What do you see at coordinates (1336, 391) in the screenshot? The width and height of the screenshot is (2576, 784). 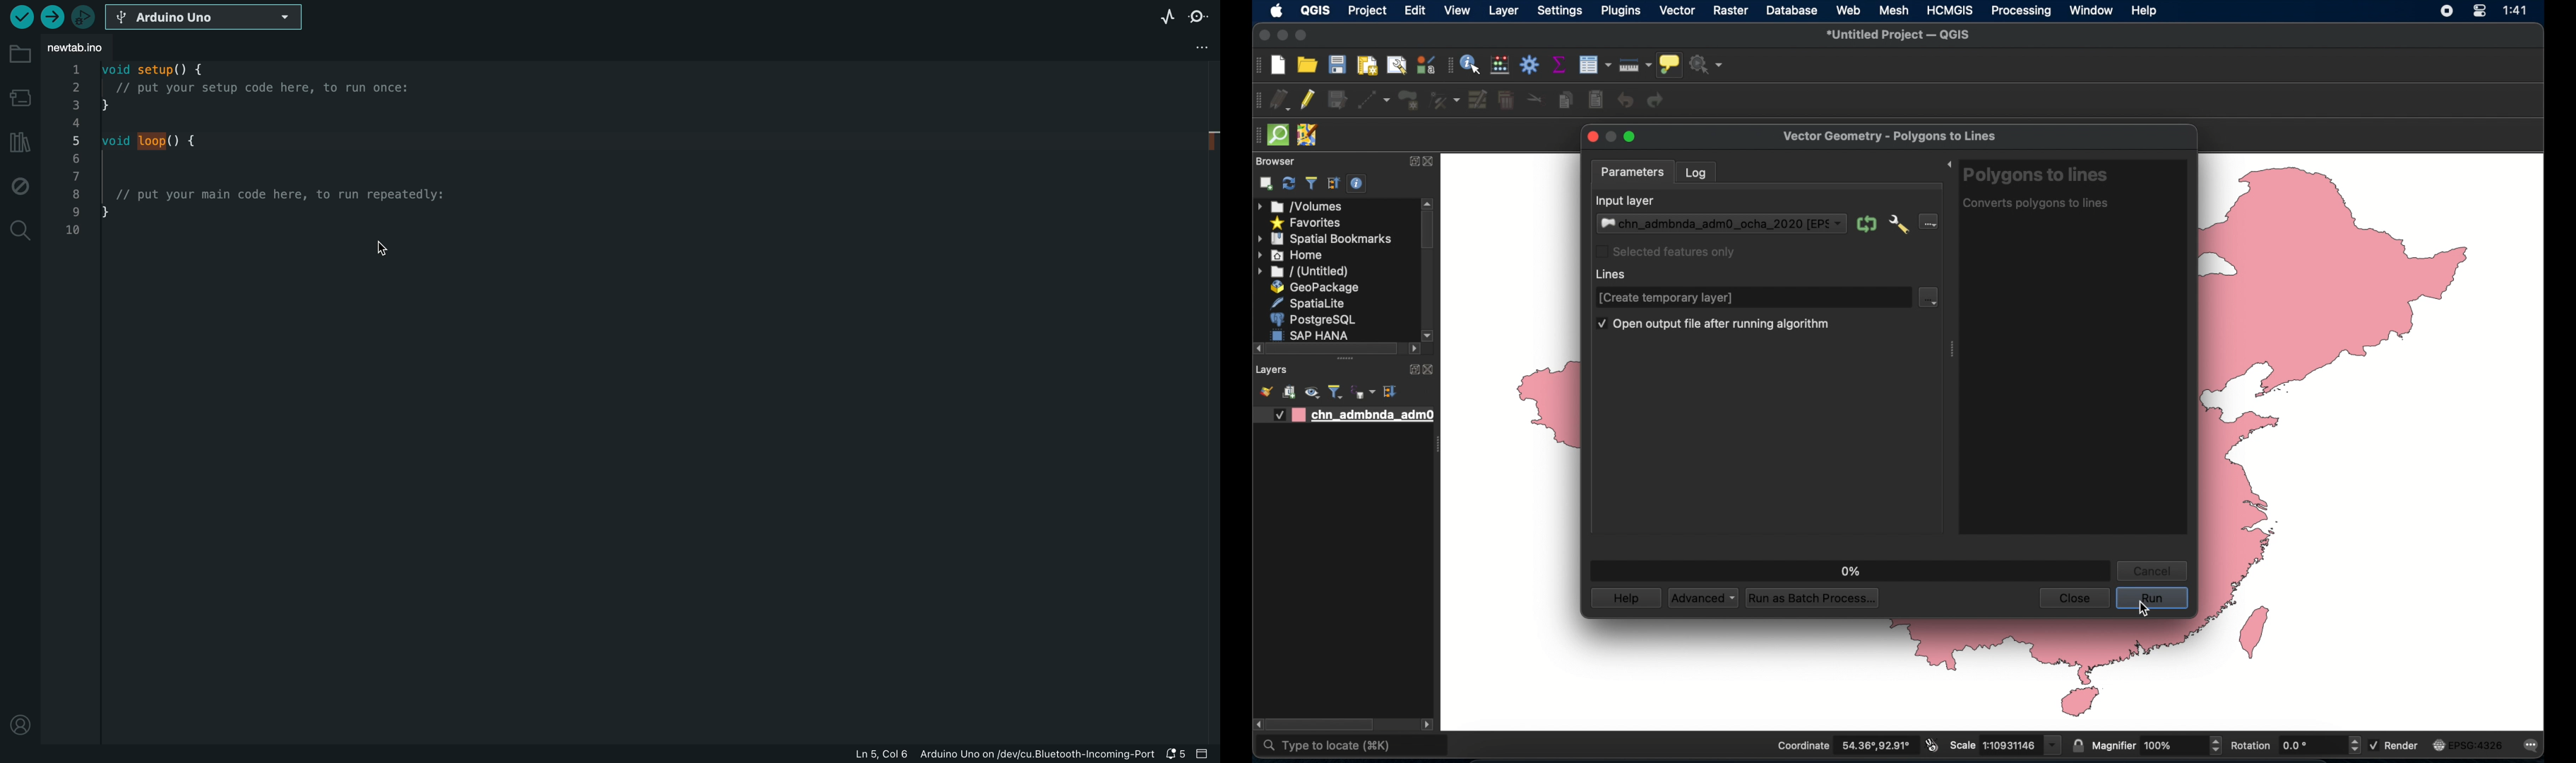 I see `filter legend` at bounding box center [1336, 391].